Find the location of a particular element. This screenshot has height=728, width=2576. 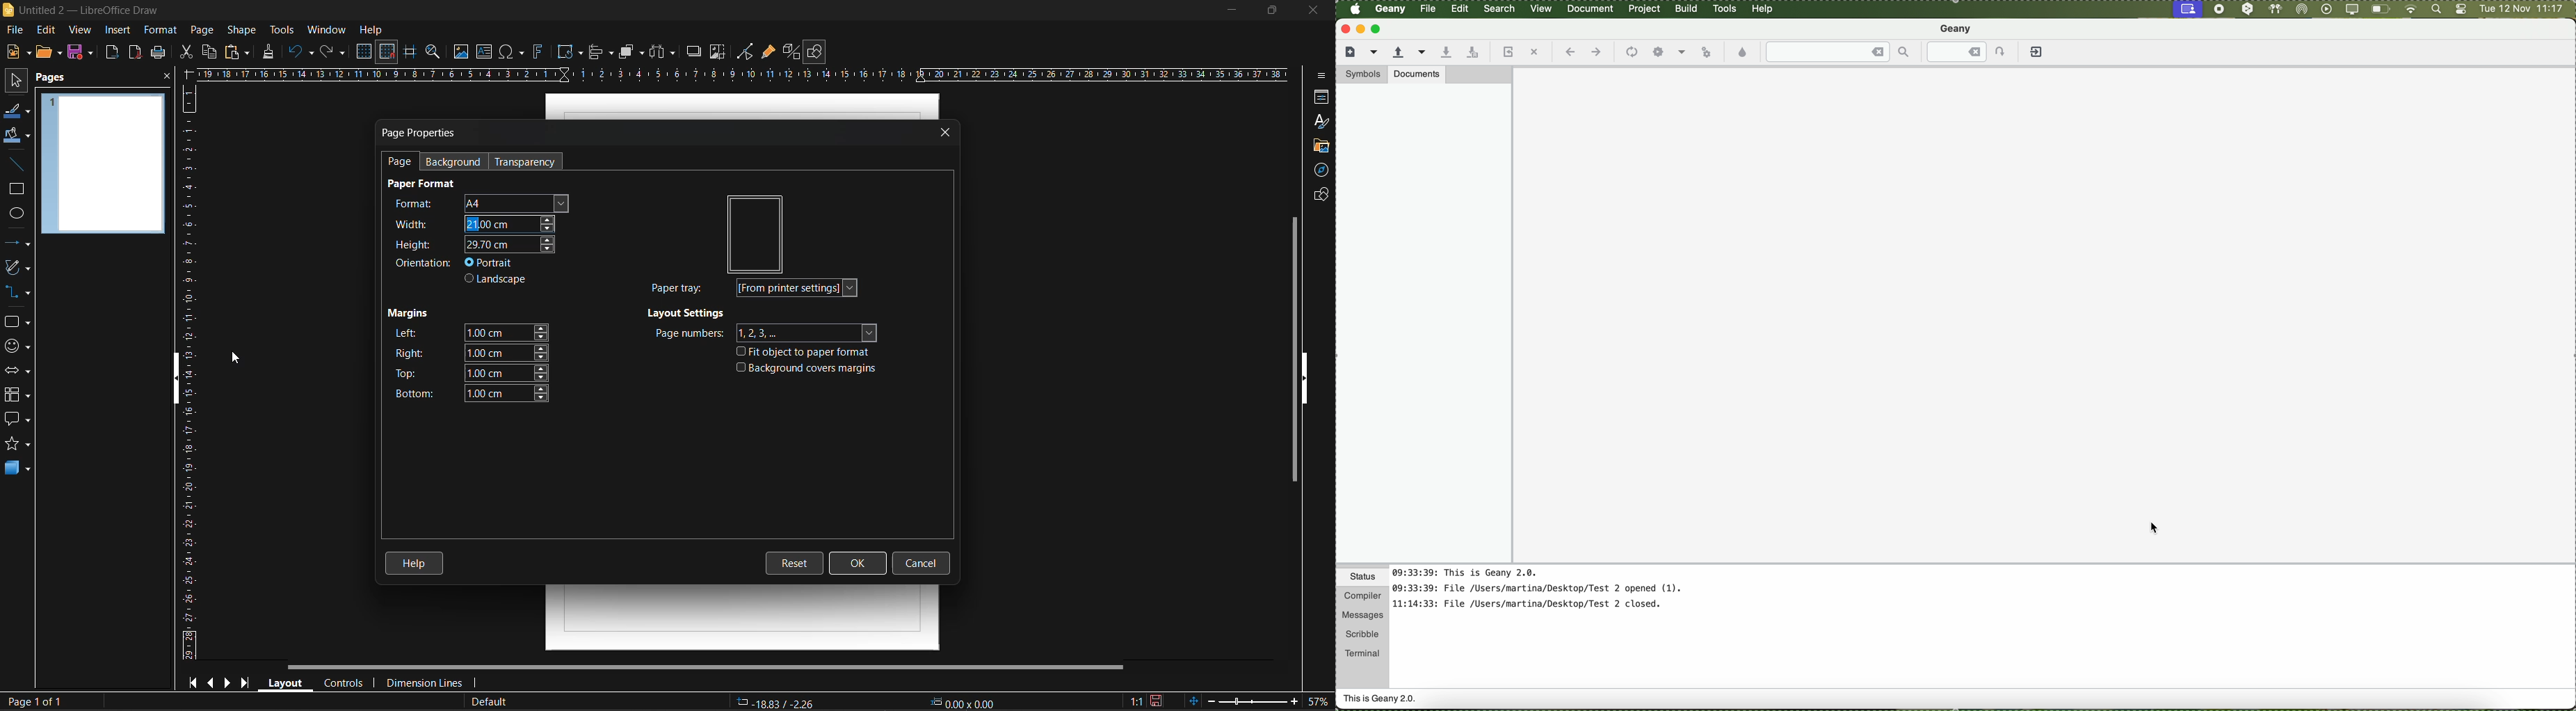

reset is located at coordinates (797, 561).